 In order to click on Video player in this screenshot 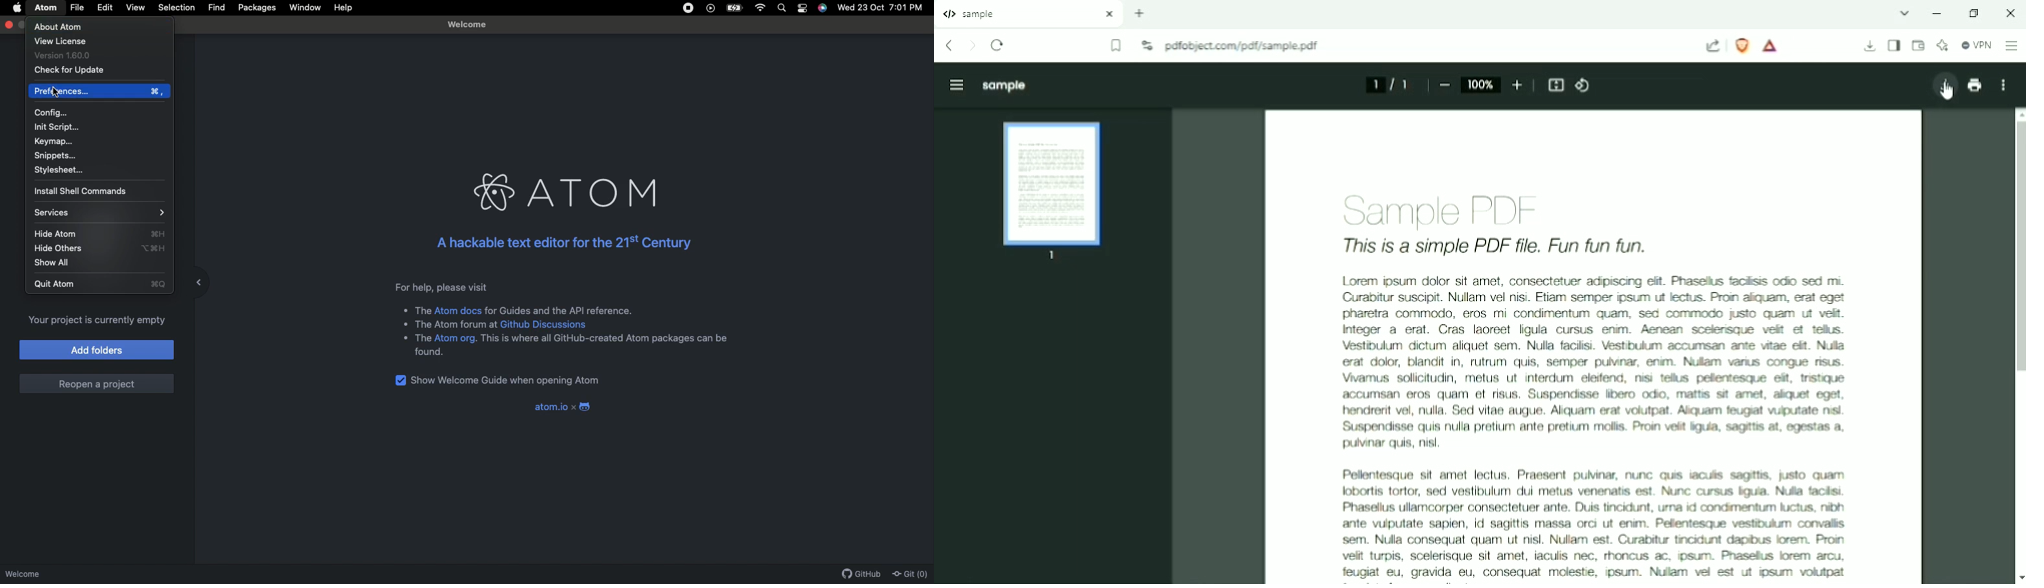, I will do `click(710, 8)`.